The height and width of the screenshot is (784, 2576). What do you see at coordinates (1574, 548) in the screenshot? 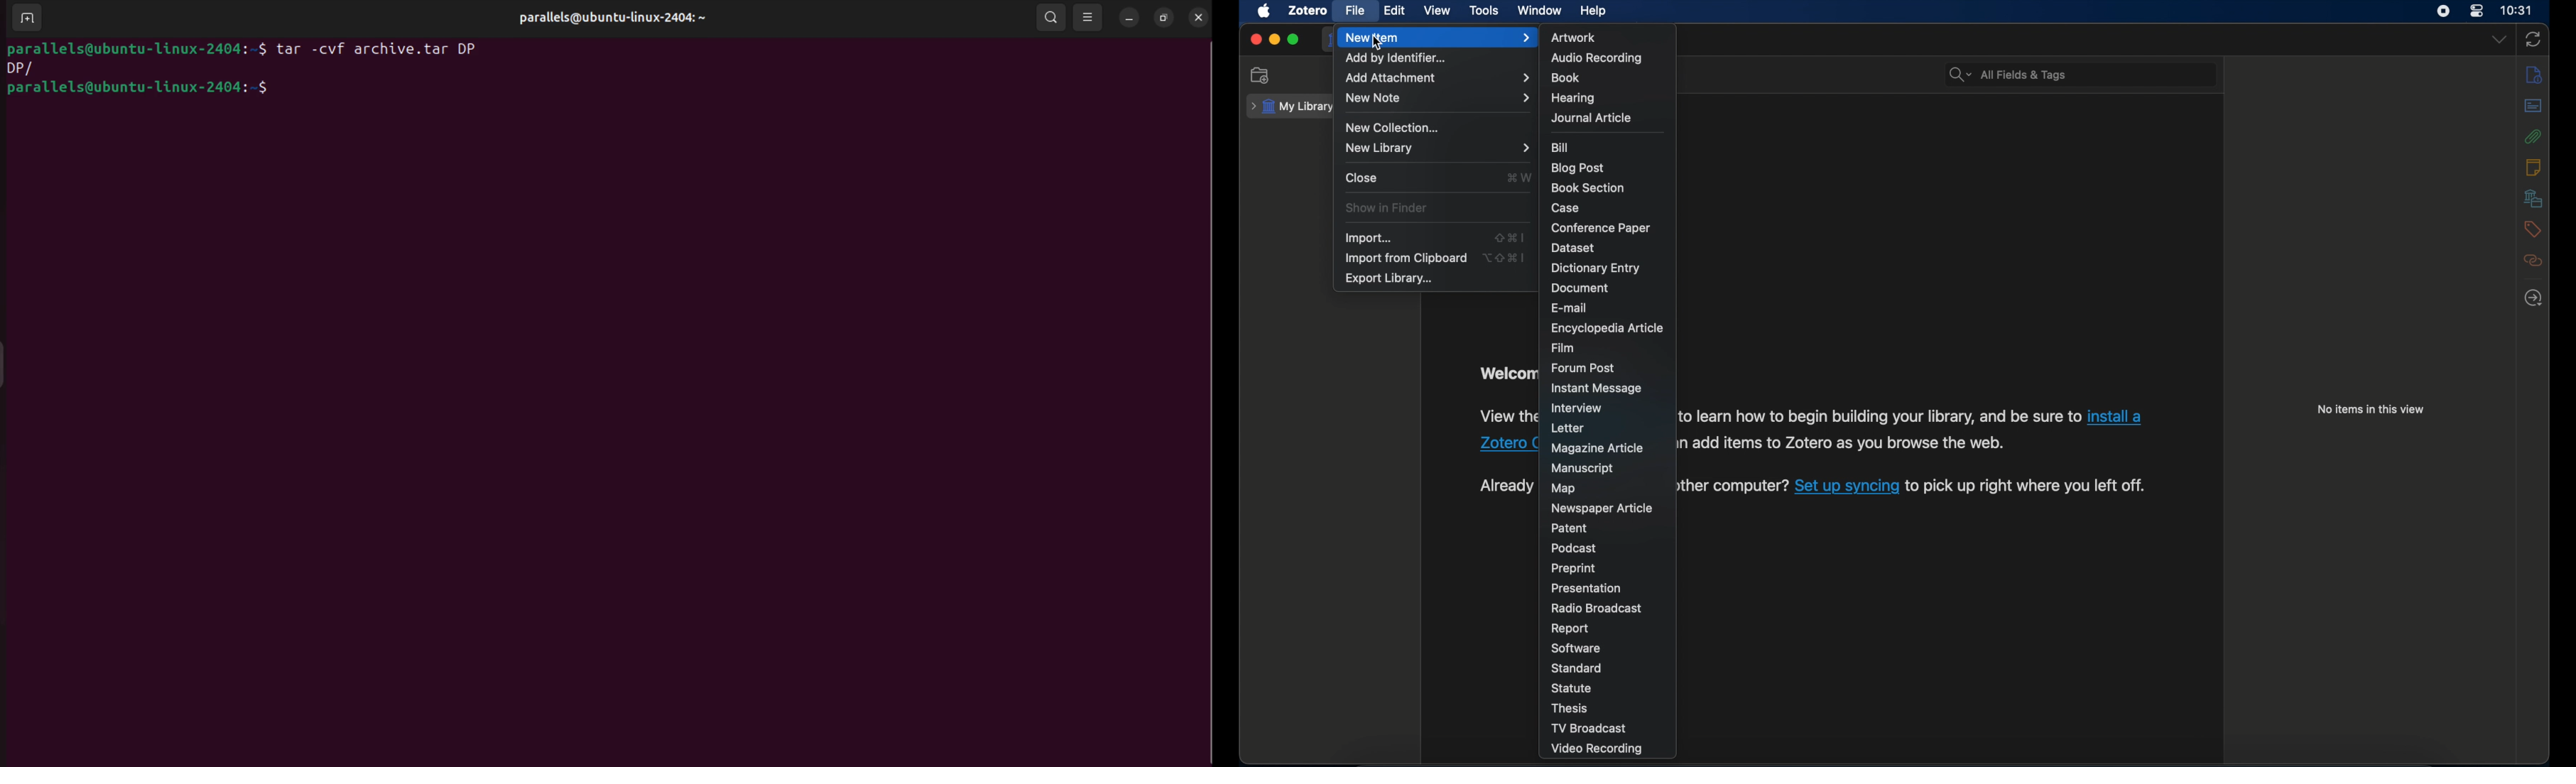
I see `podcast` at bounding box center [1574, 548].